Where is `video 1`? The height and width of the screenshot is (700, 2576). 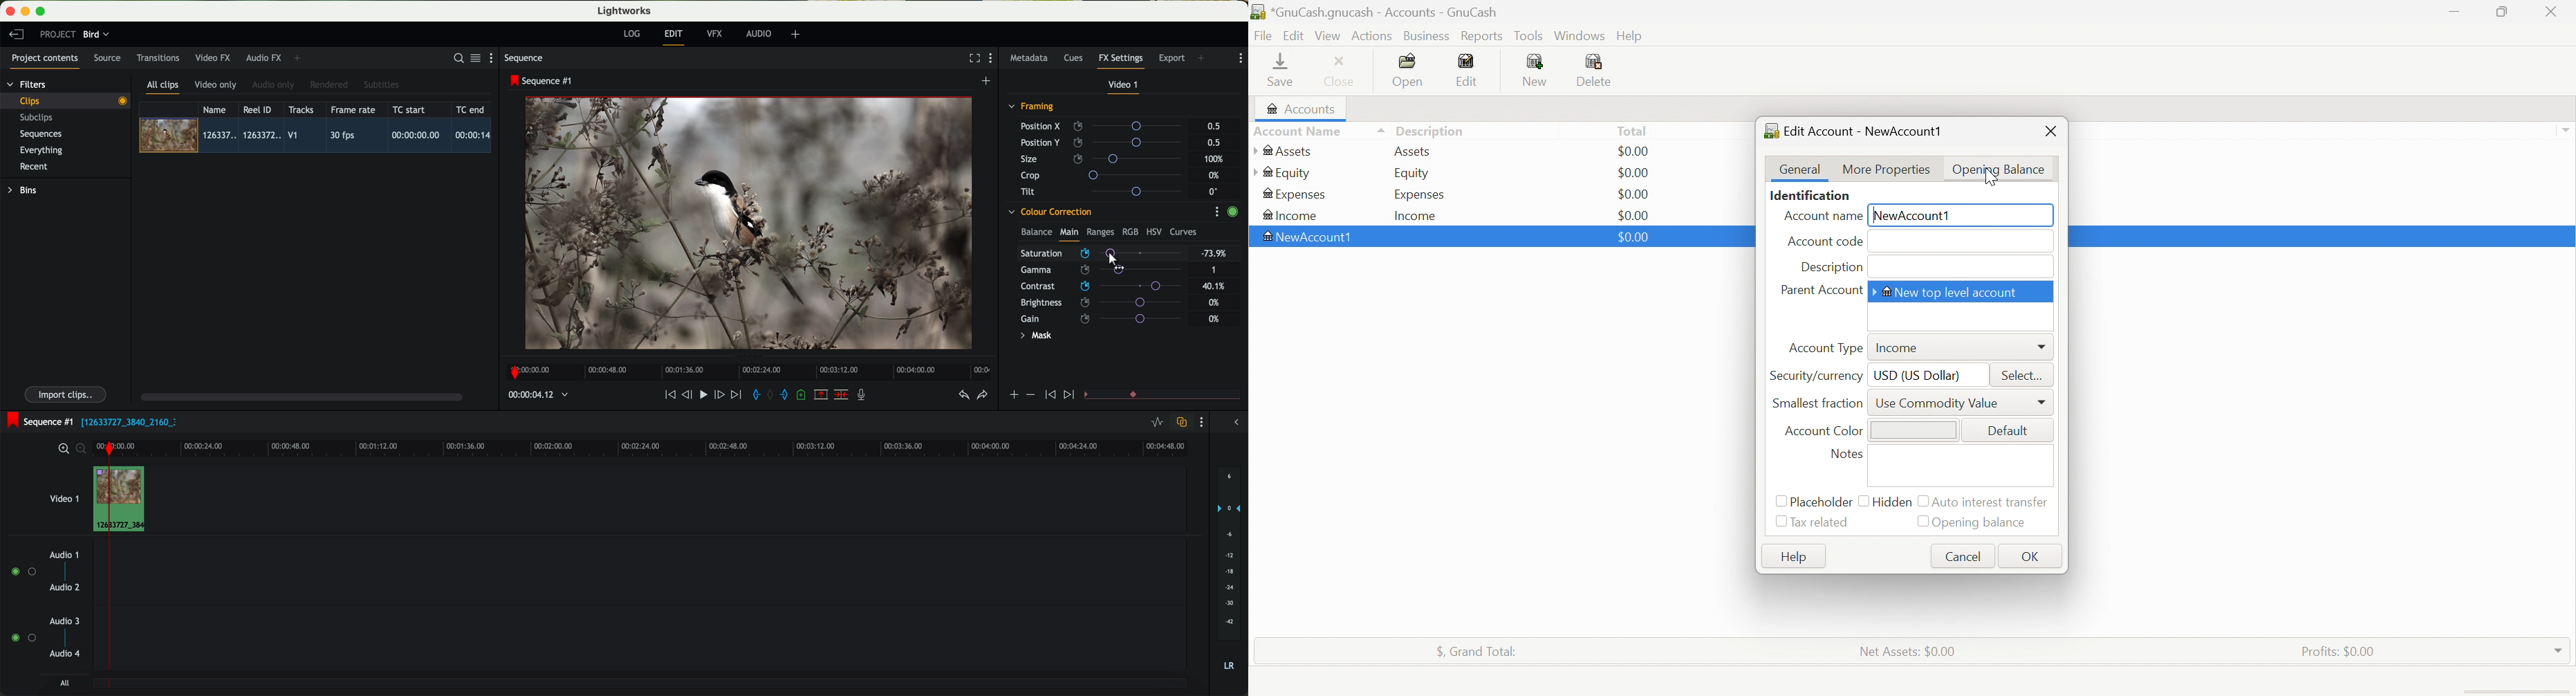 video 1 is located at coordinates (63, 497).